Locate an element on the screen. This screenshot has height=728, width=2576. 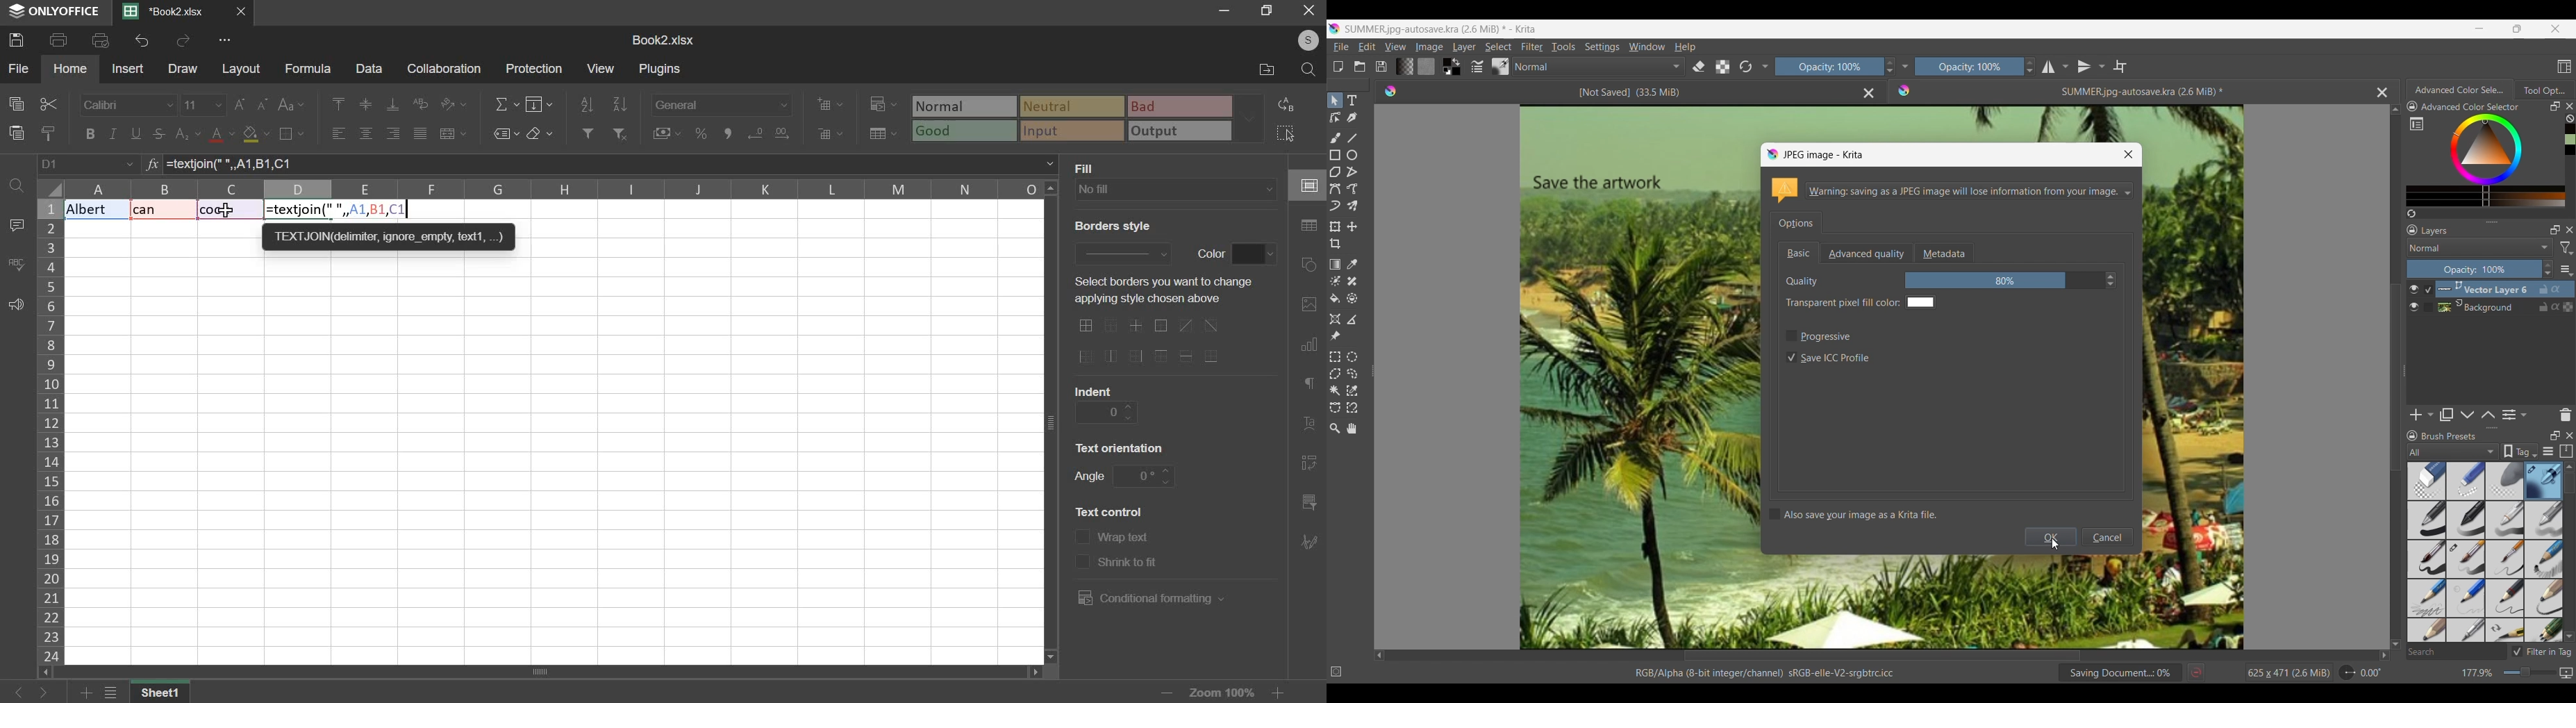
Vertical slide bar is located at coordinates (2569, 483).